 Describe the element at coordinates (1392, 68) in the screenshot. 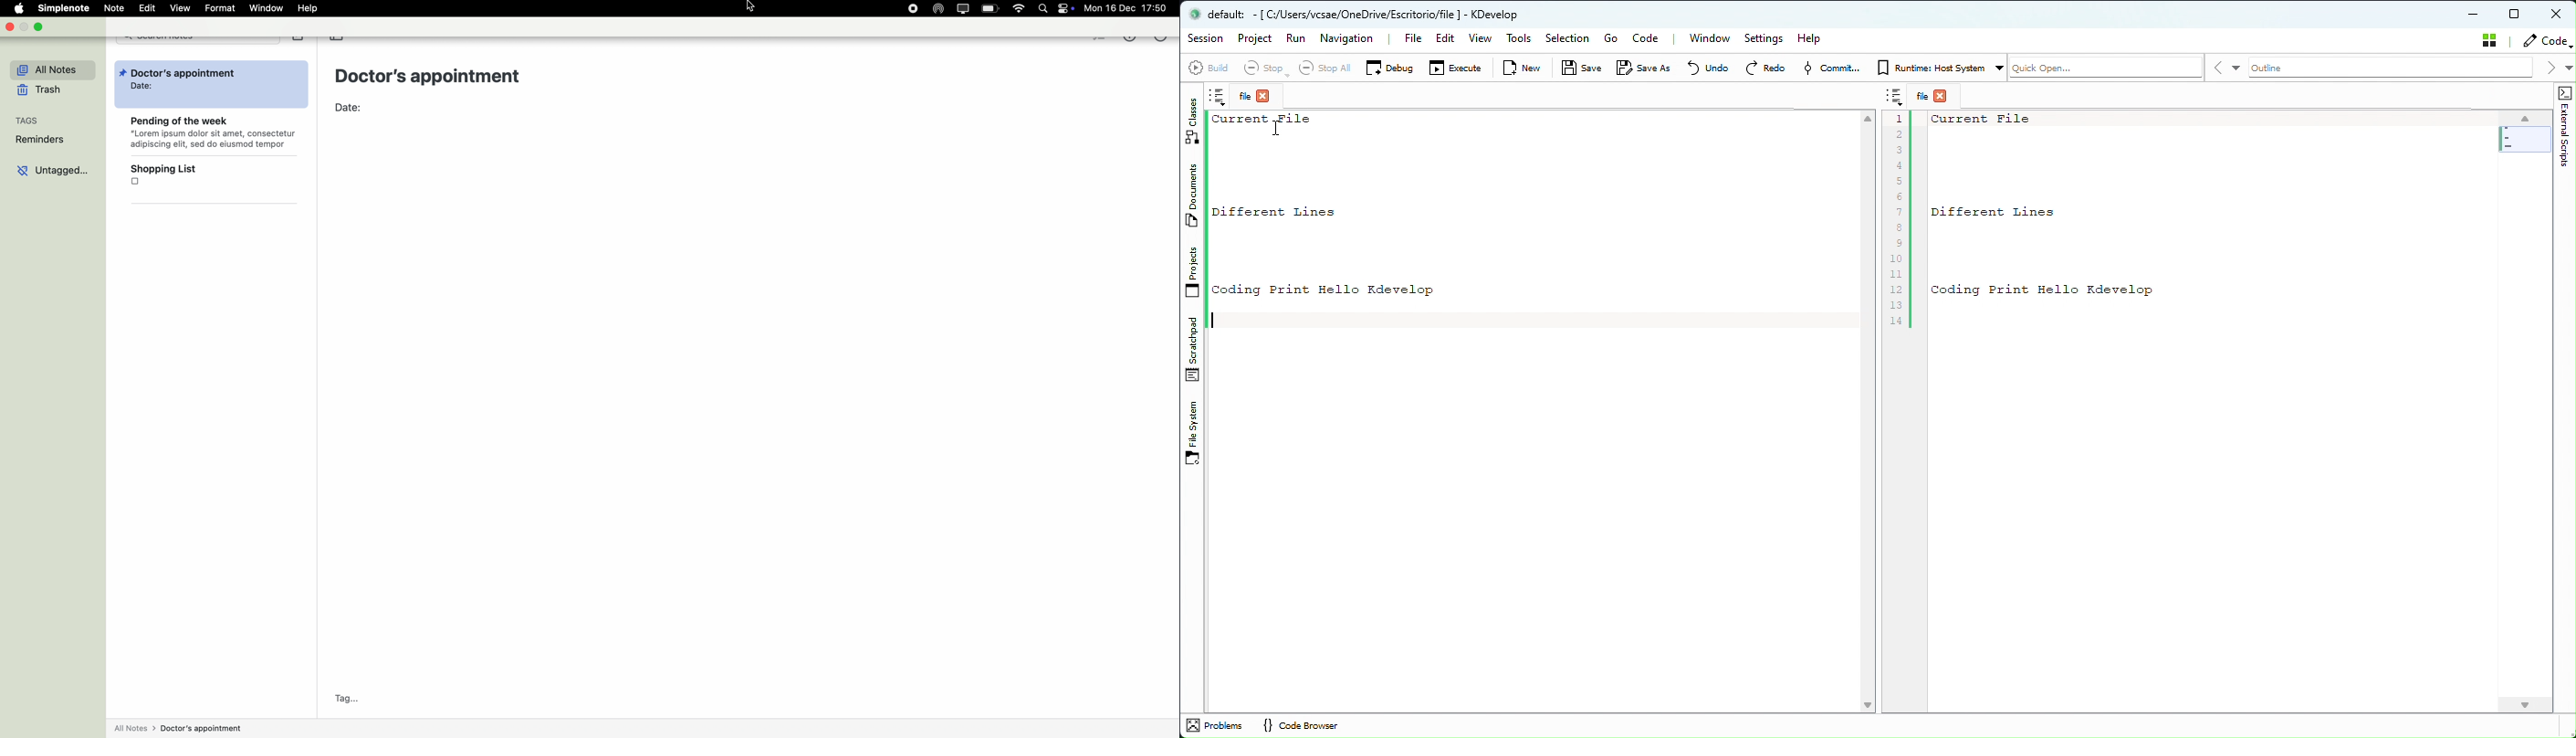

I see `Debug` at that location.